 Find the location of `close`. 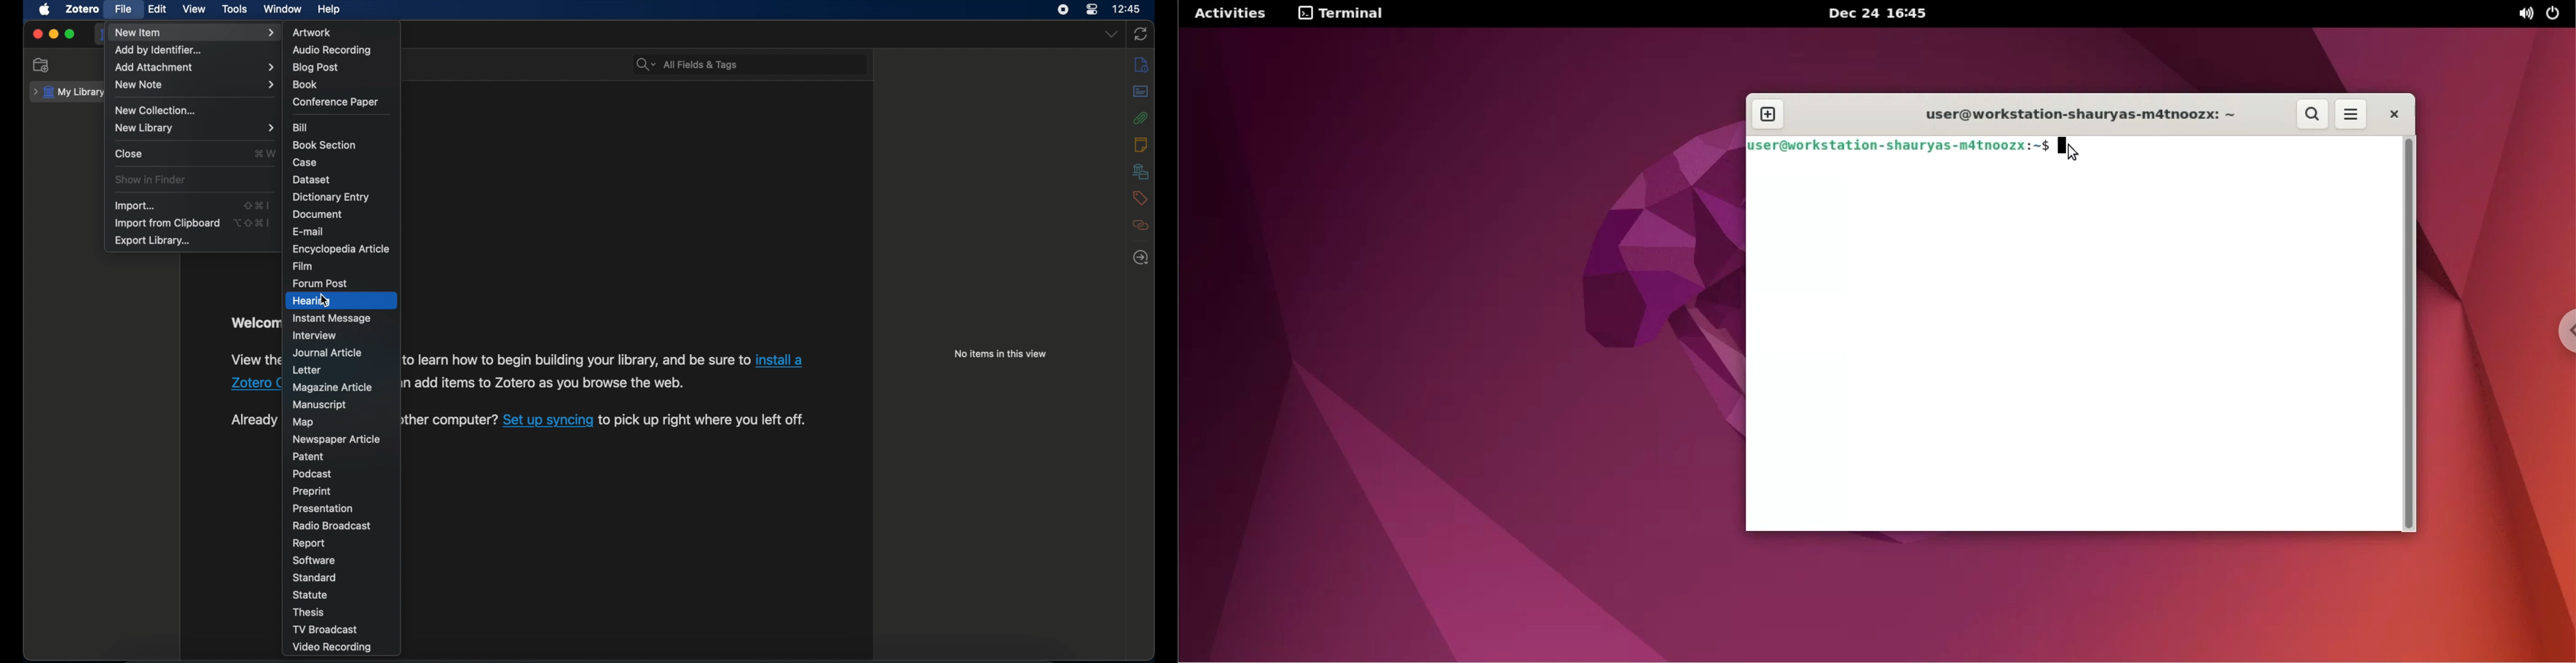

close is located at coordinates (37, 33).